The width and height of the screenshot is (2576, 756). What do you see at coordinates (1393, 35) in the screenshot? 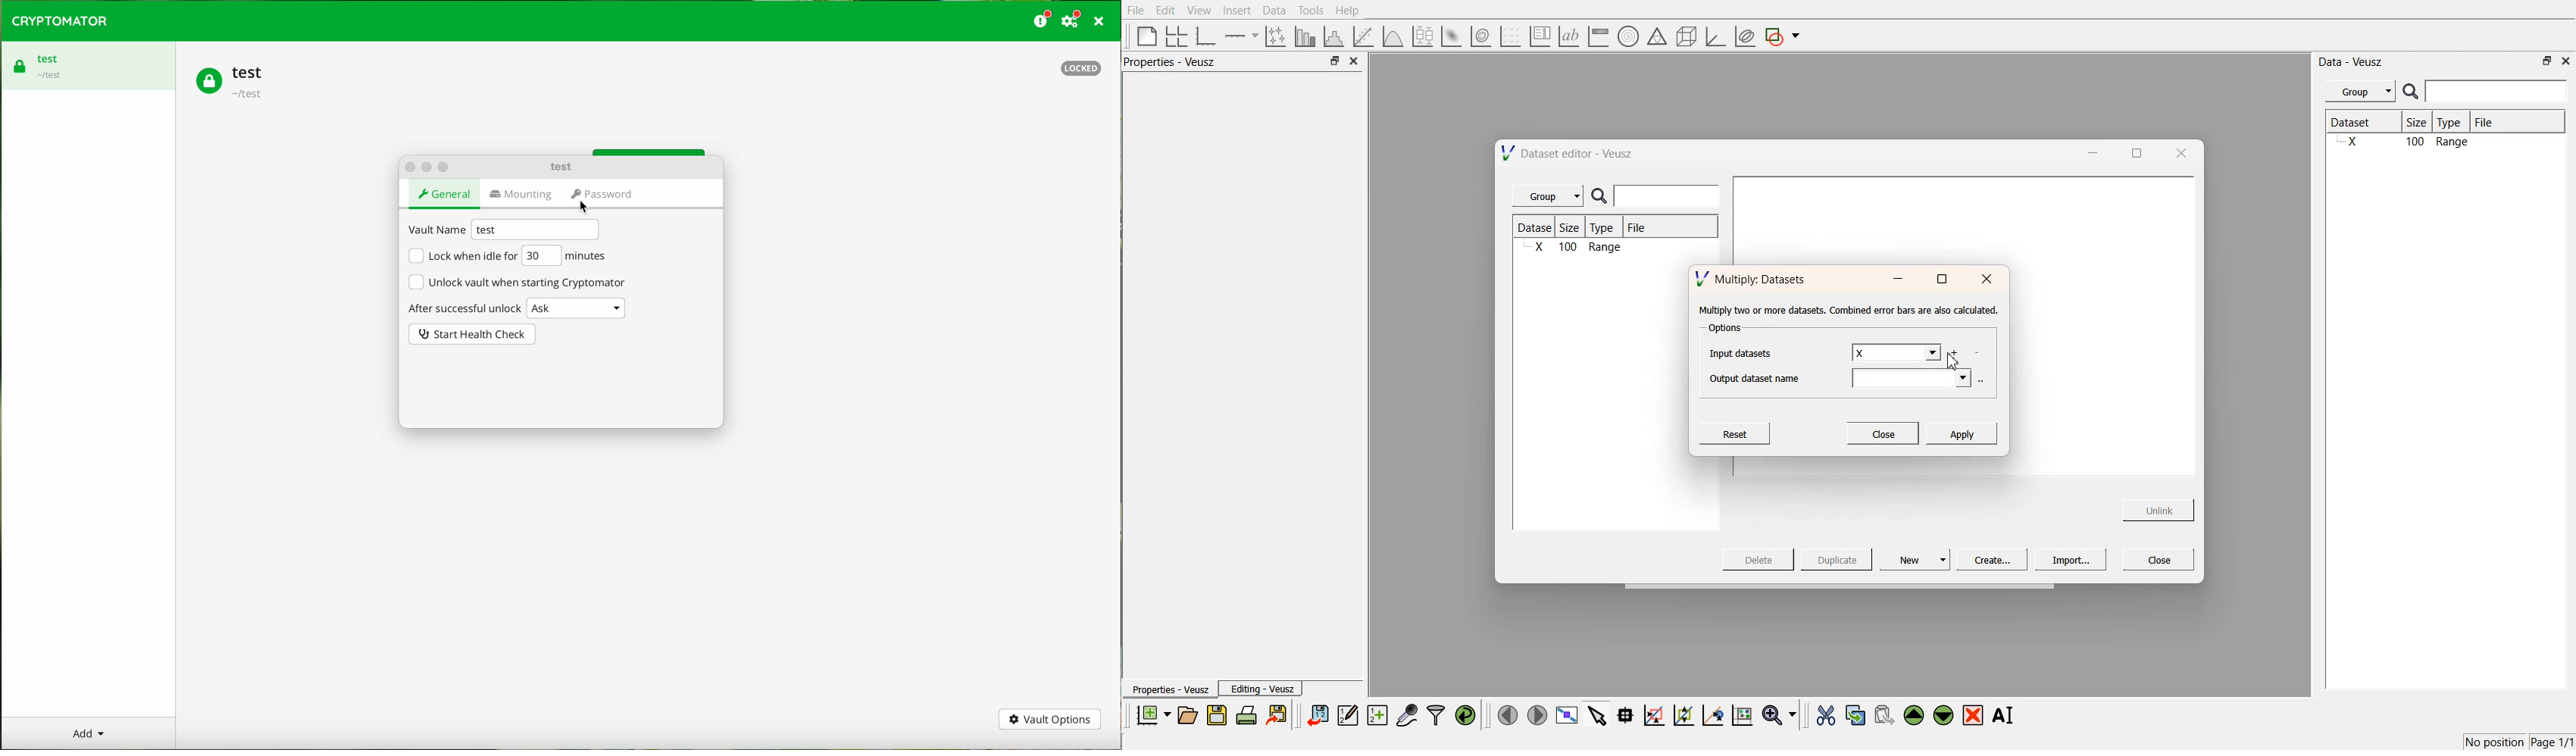
I see `plot a function on a graph` at bounding box center [1393, 35].